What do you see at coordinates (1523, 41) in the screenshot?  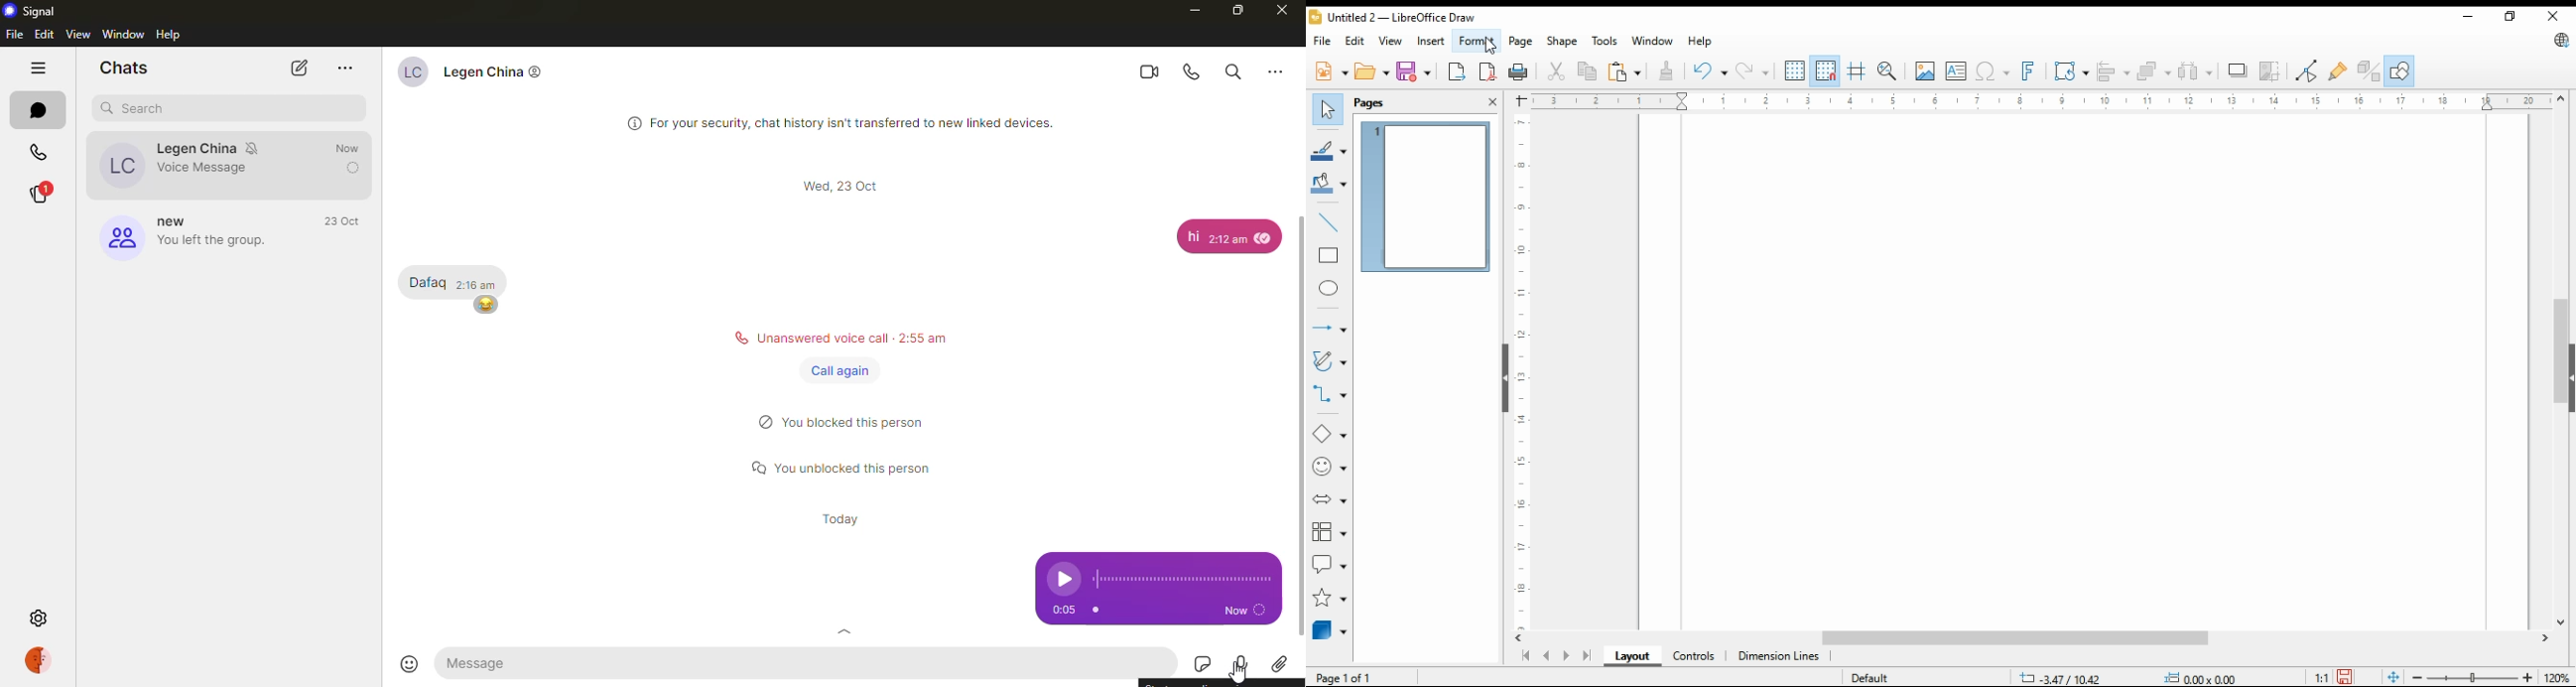 I see `page` at bounding box center [1523, 41].